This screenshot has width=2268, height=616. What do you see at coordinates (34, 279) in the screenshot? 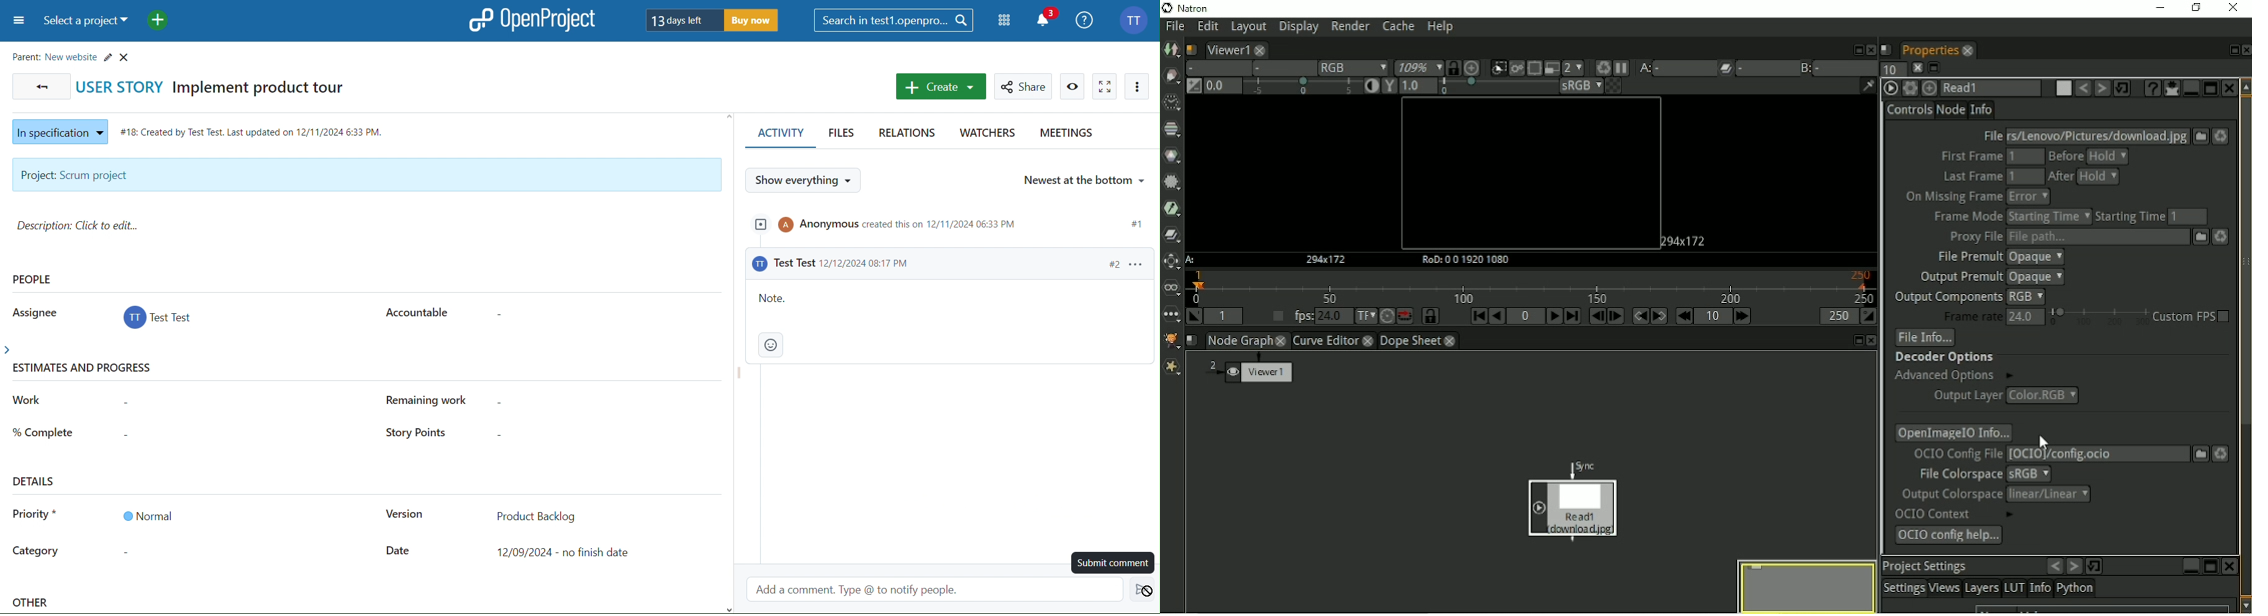
I see `People` at bounding box center [34, 279].